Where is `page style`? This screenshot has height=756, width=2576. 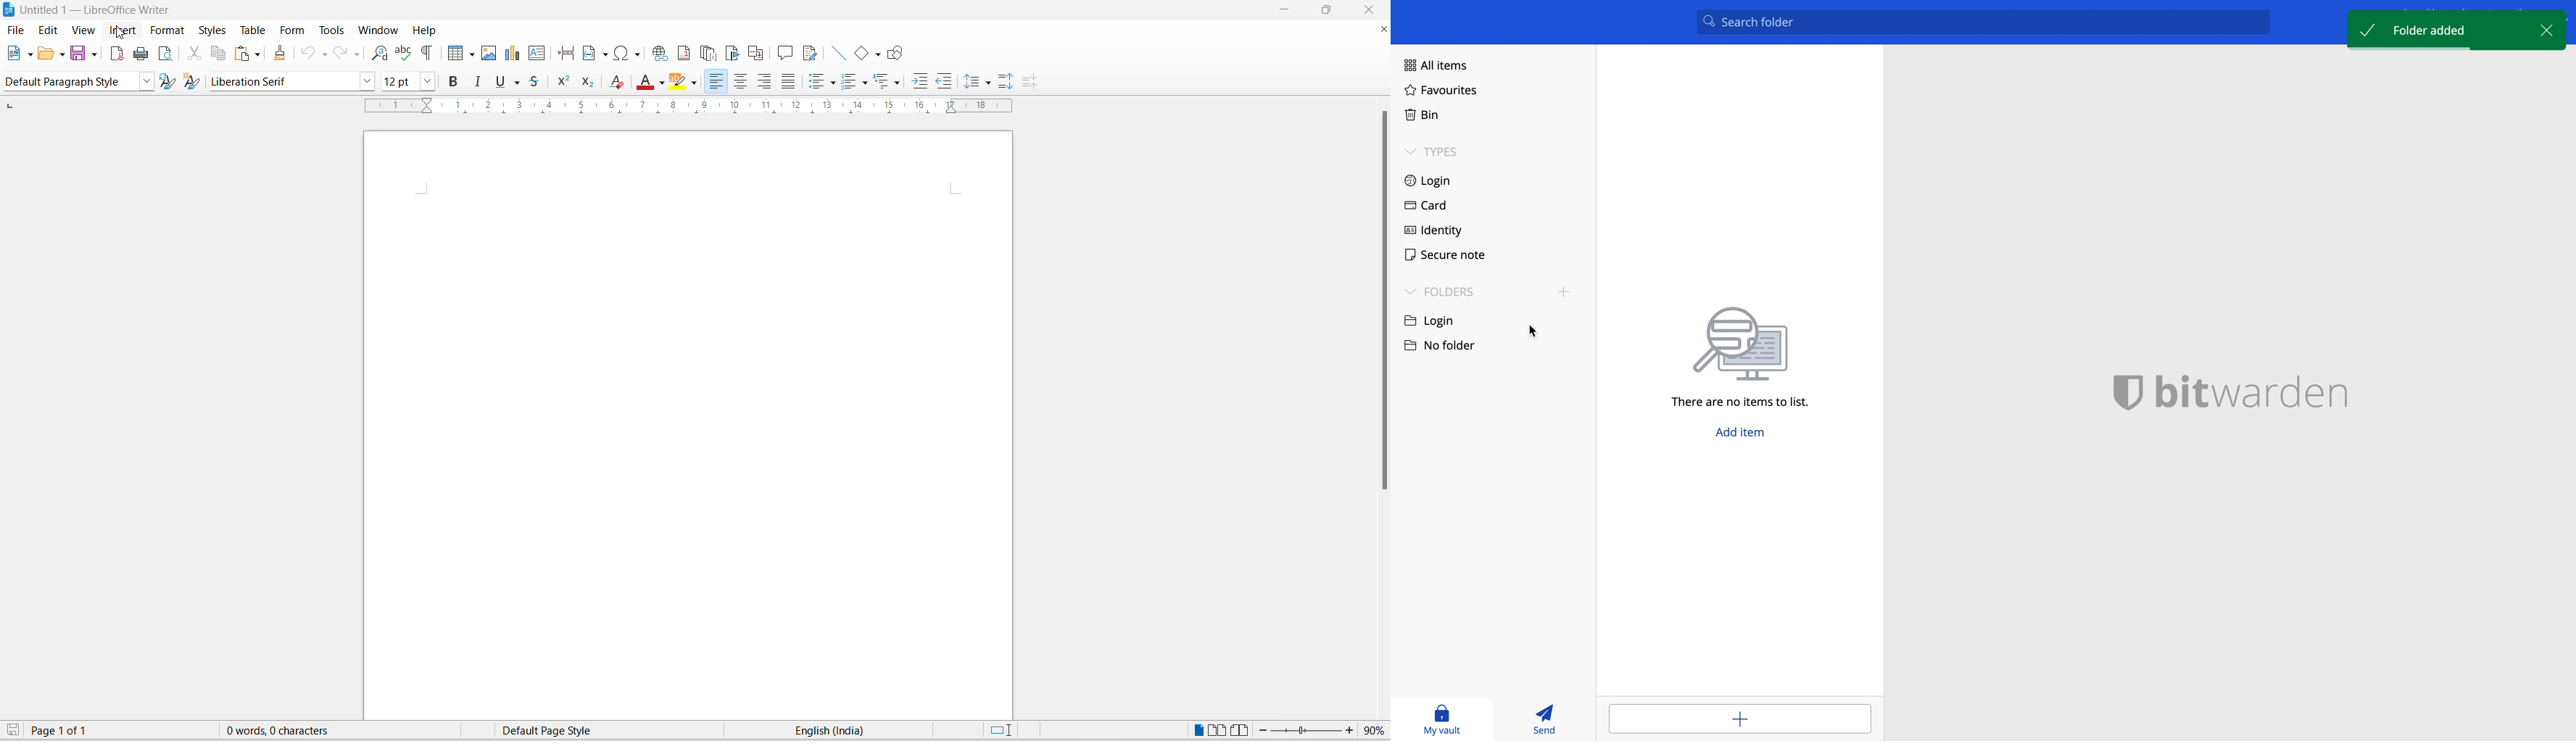 page style is located at coordinates (556, 730).